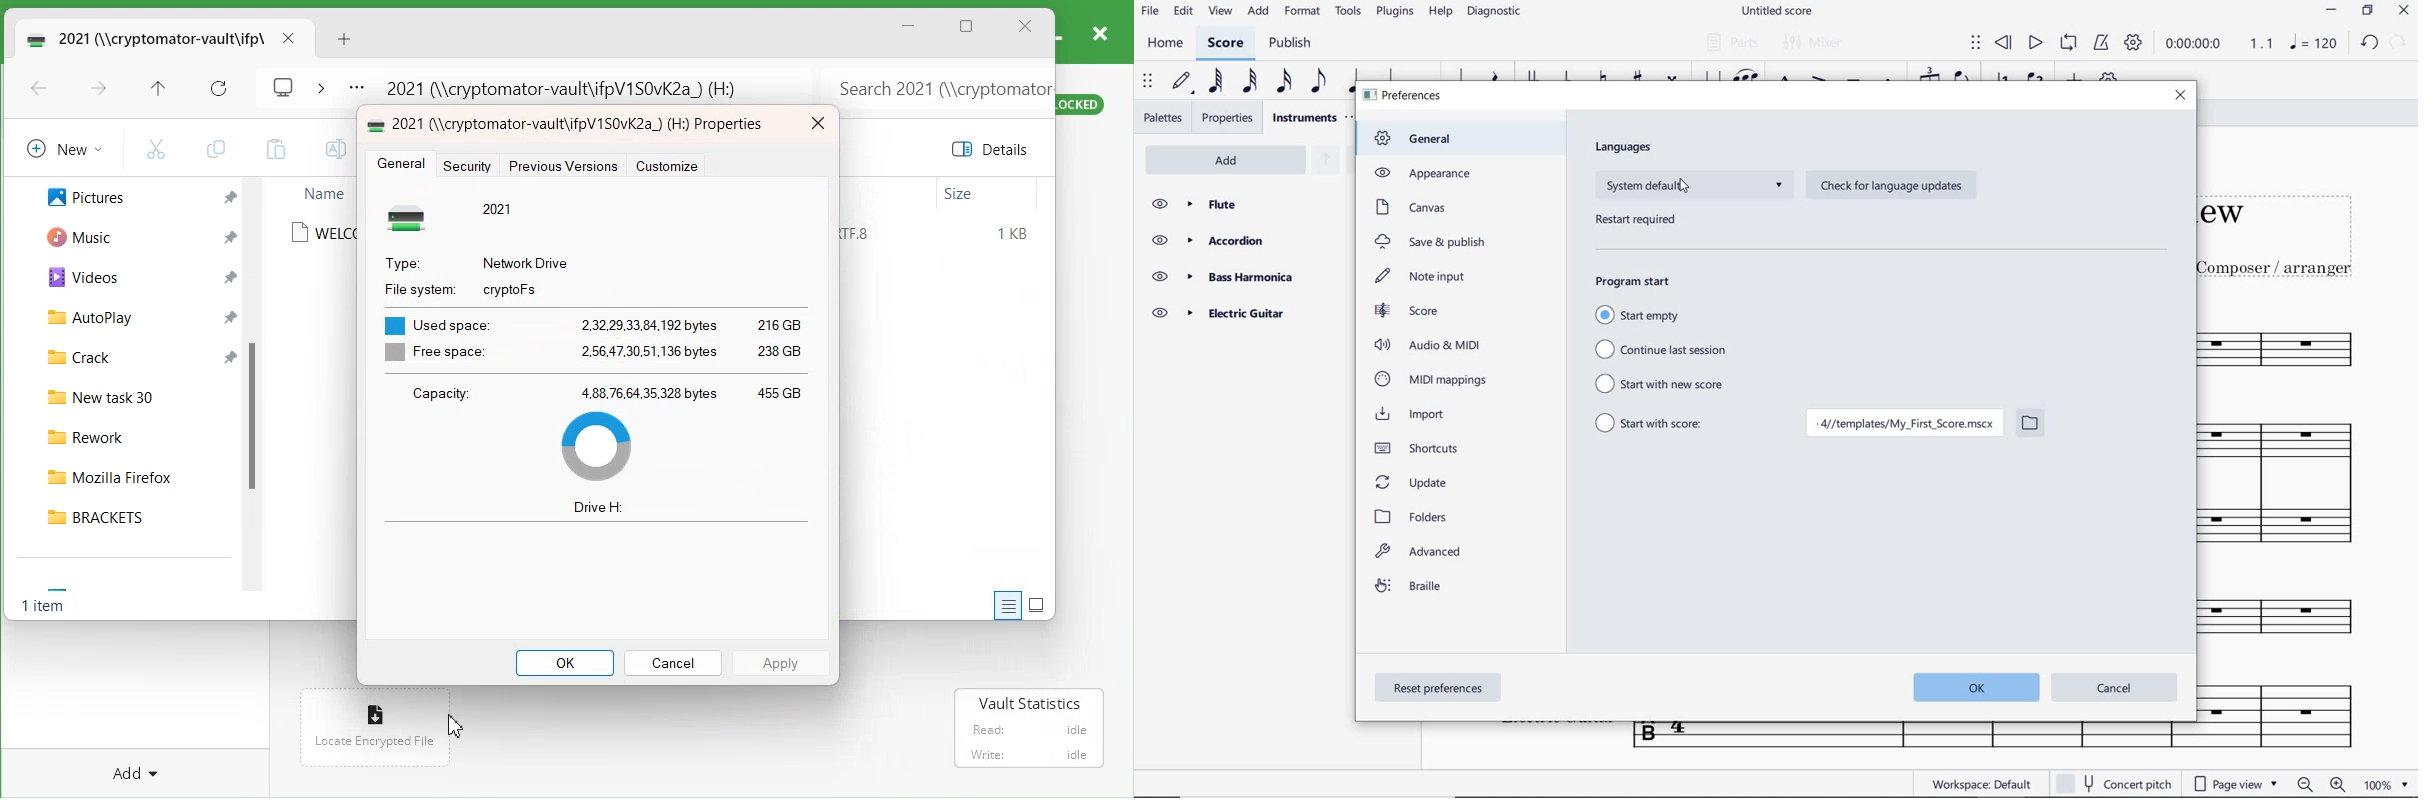  Describe the element at coordinates (2314, 45) in the screenshot. I see `NOTE` at that location.